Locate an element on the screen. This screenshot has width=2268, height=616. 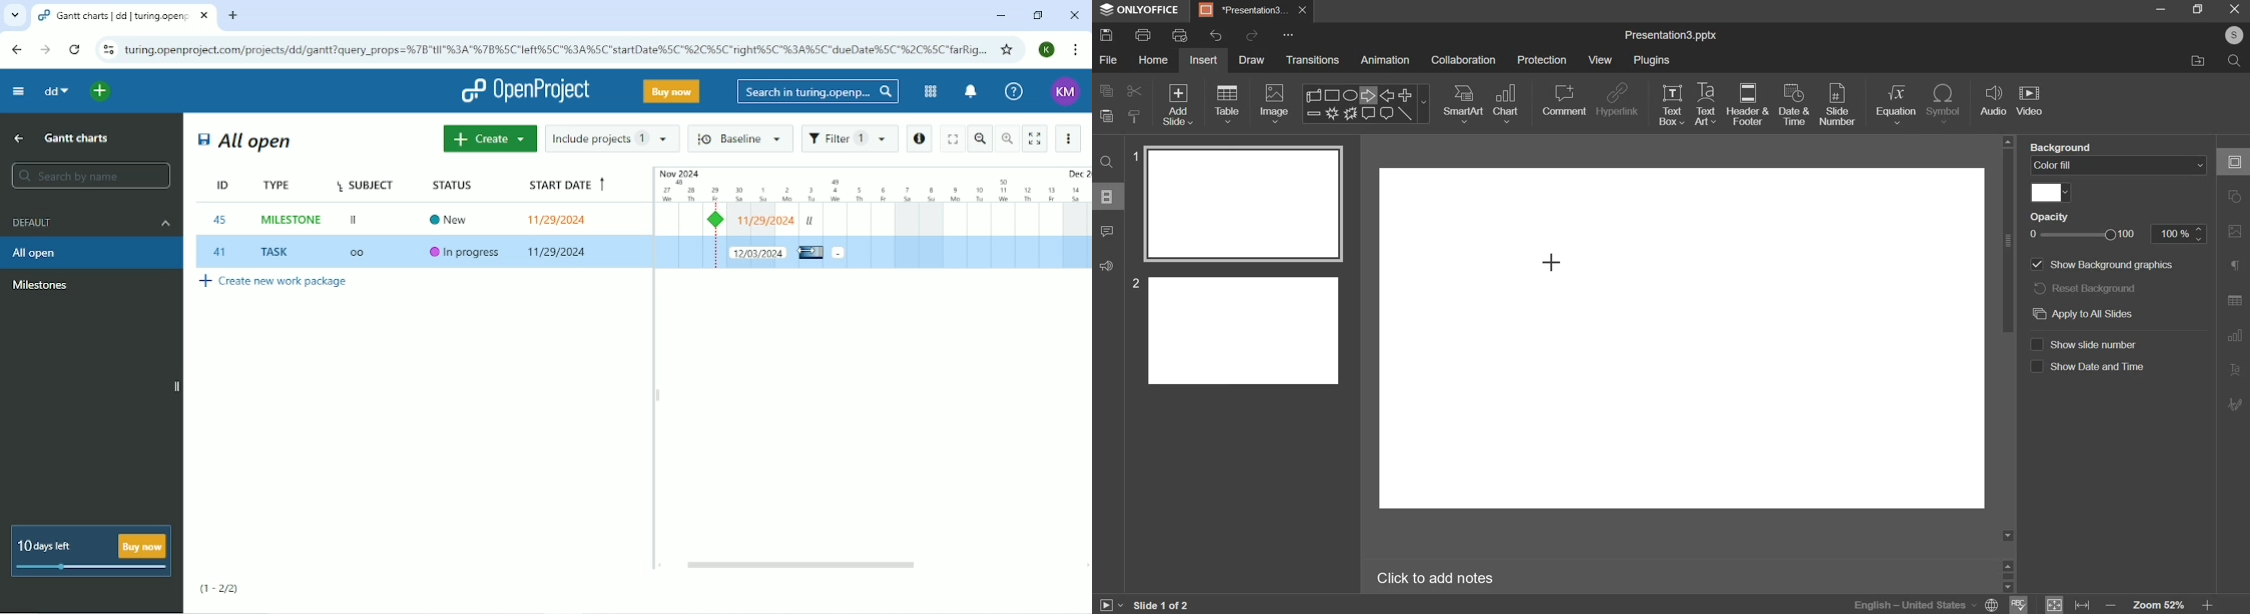
All open is located at coordinates (245, 141).